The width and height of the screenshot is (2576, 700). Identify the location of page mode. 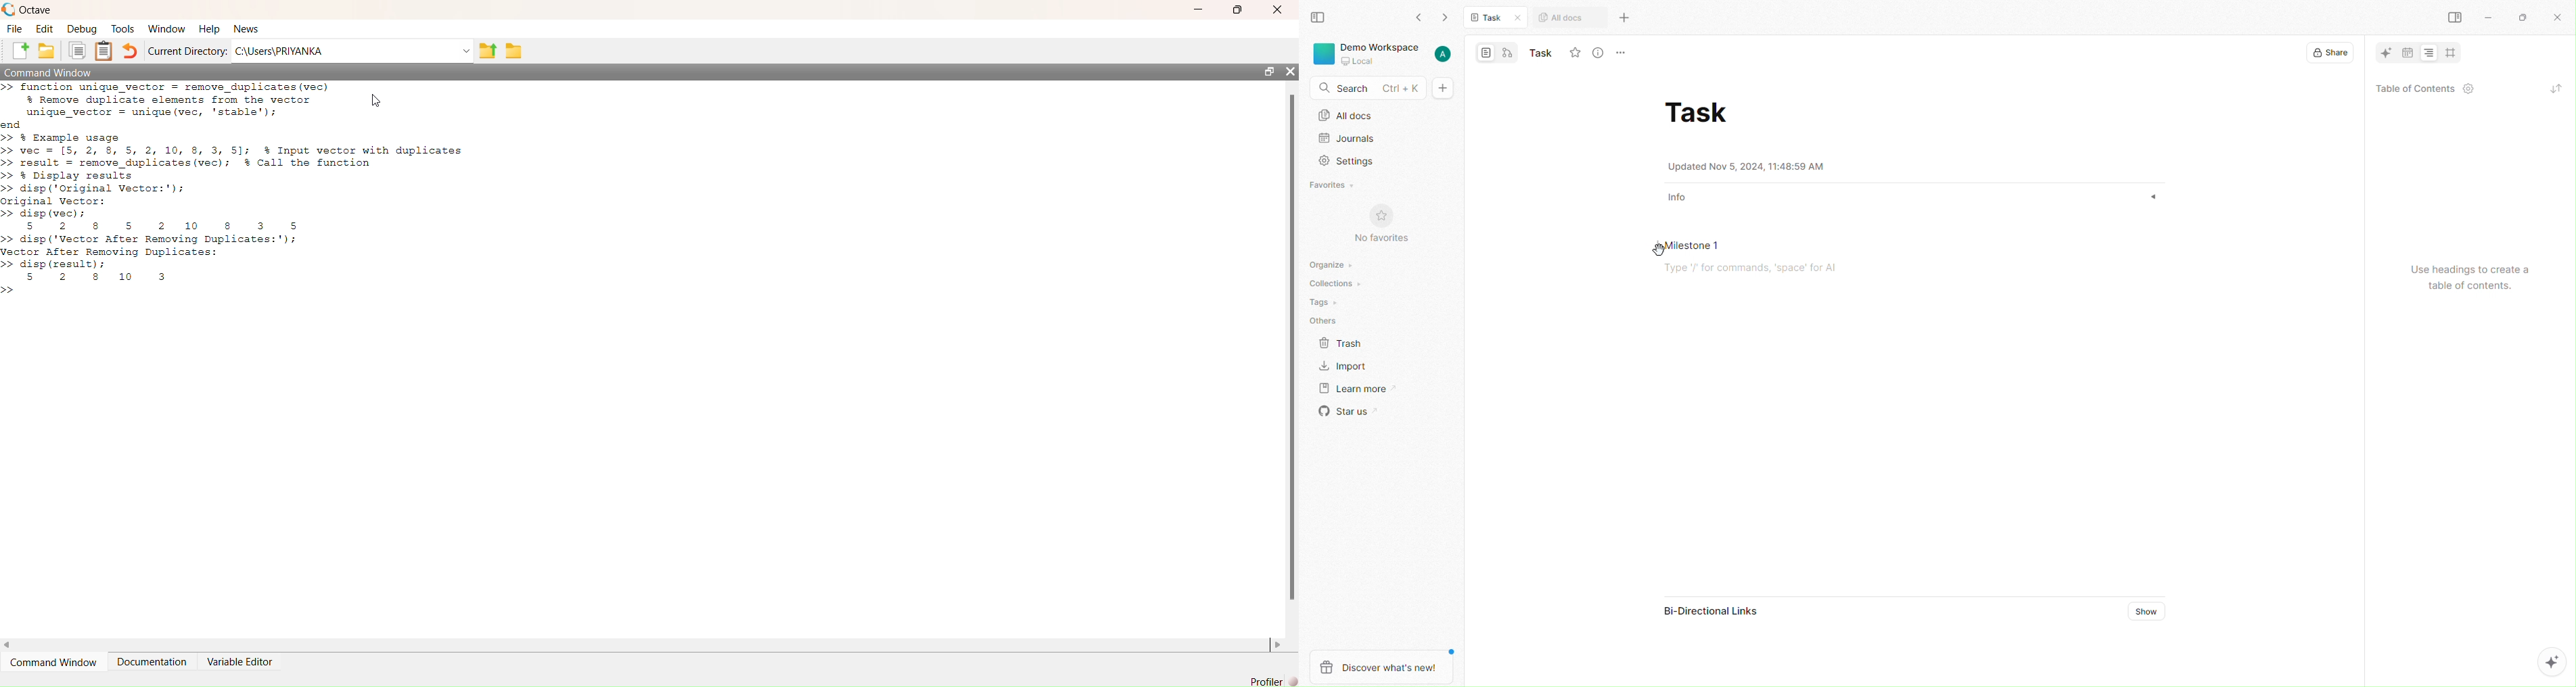
(1485, 54).